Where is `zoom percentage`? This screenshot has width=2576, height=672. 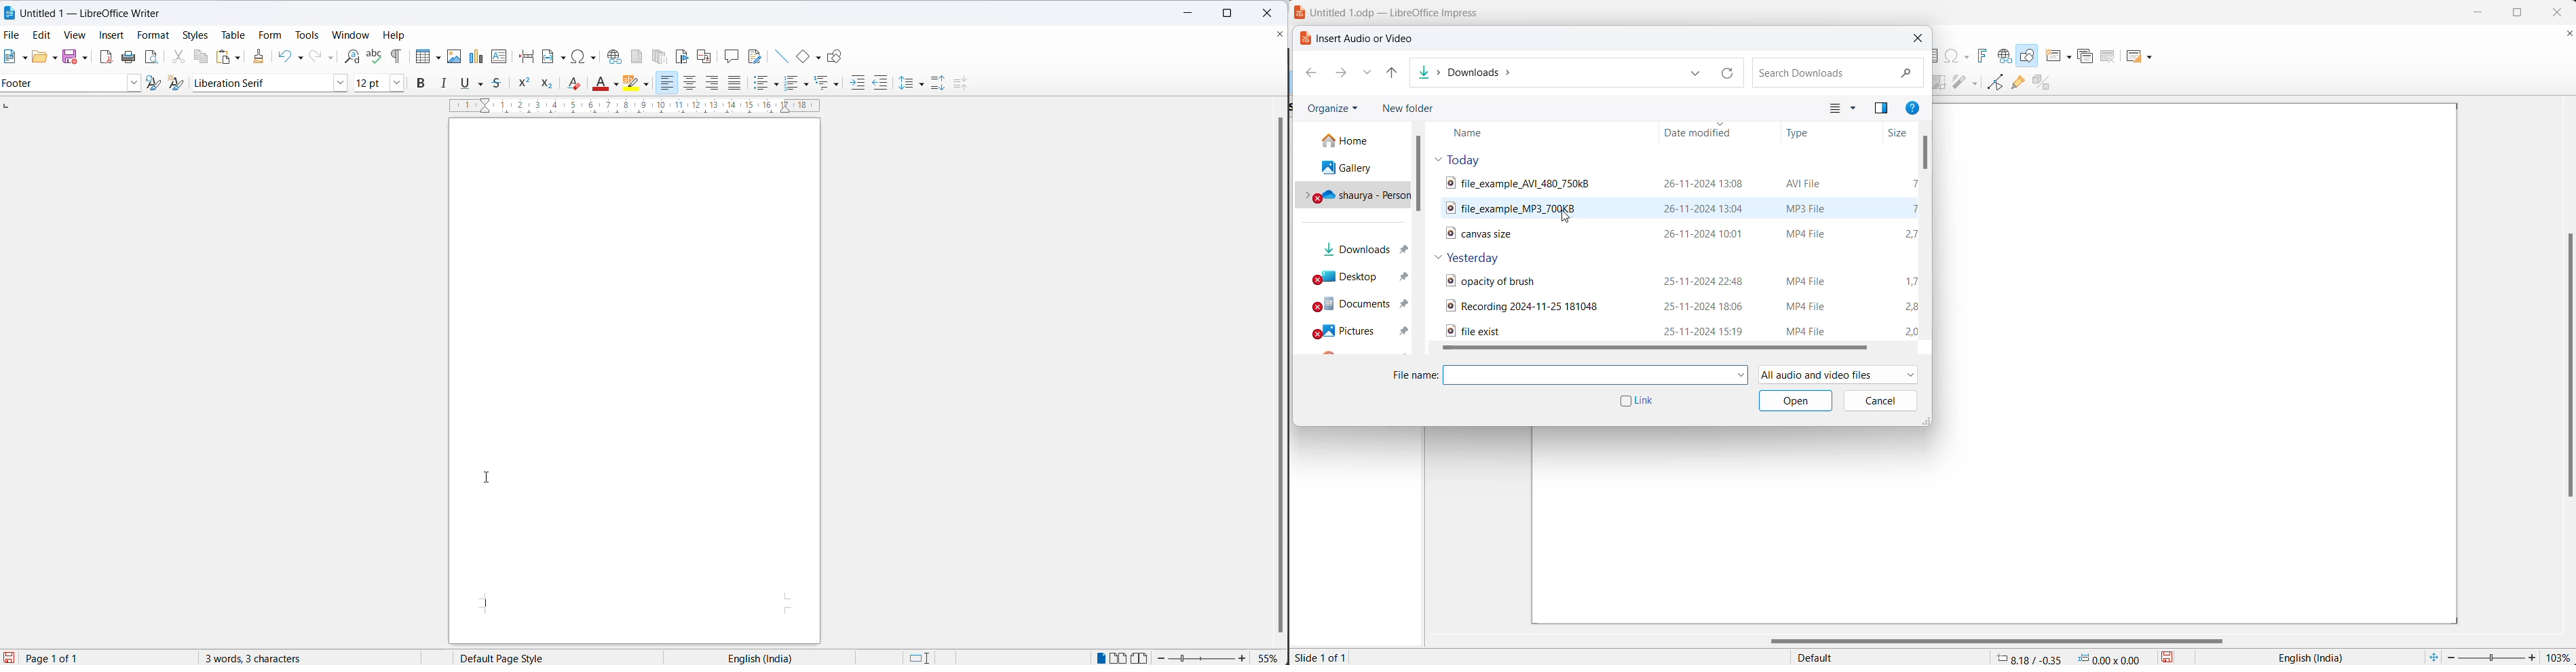
zoom percentage is located at coordinates (2559, 656).